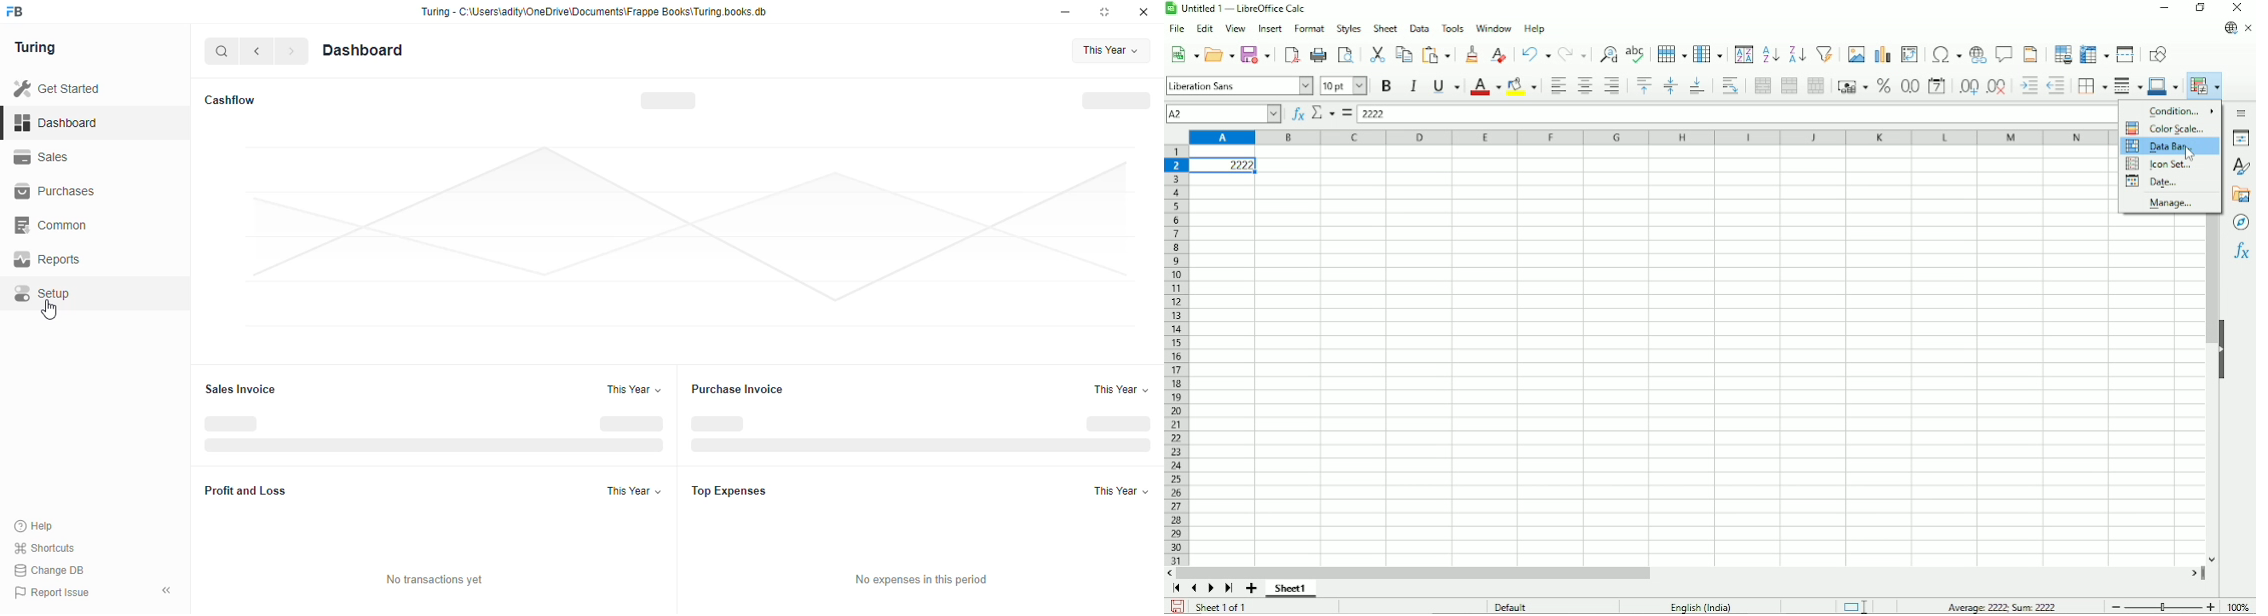  I want to click on Reports., so click(92, 259).